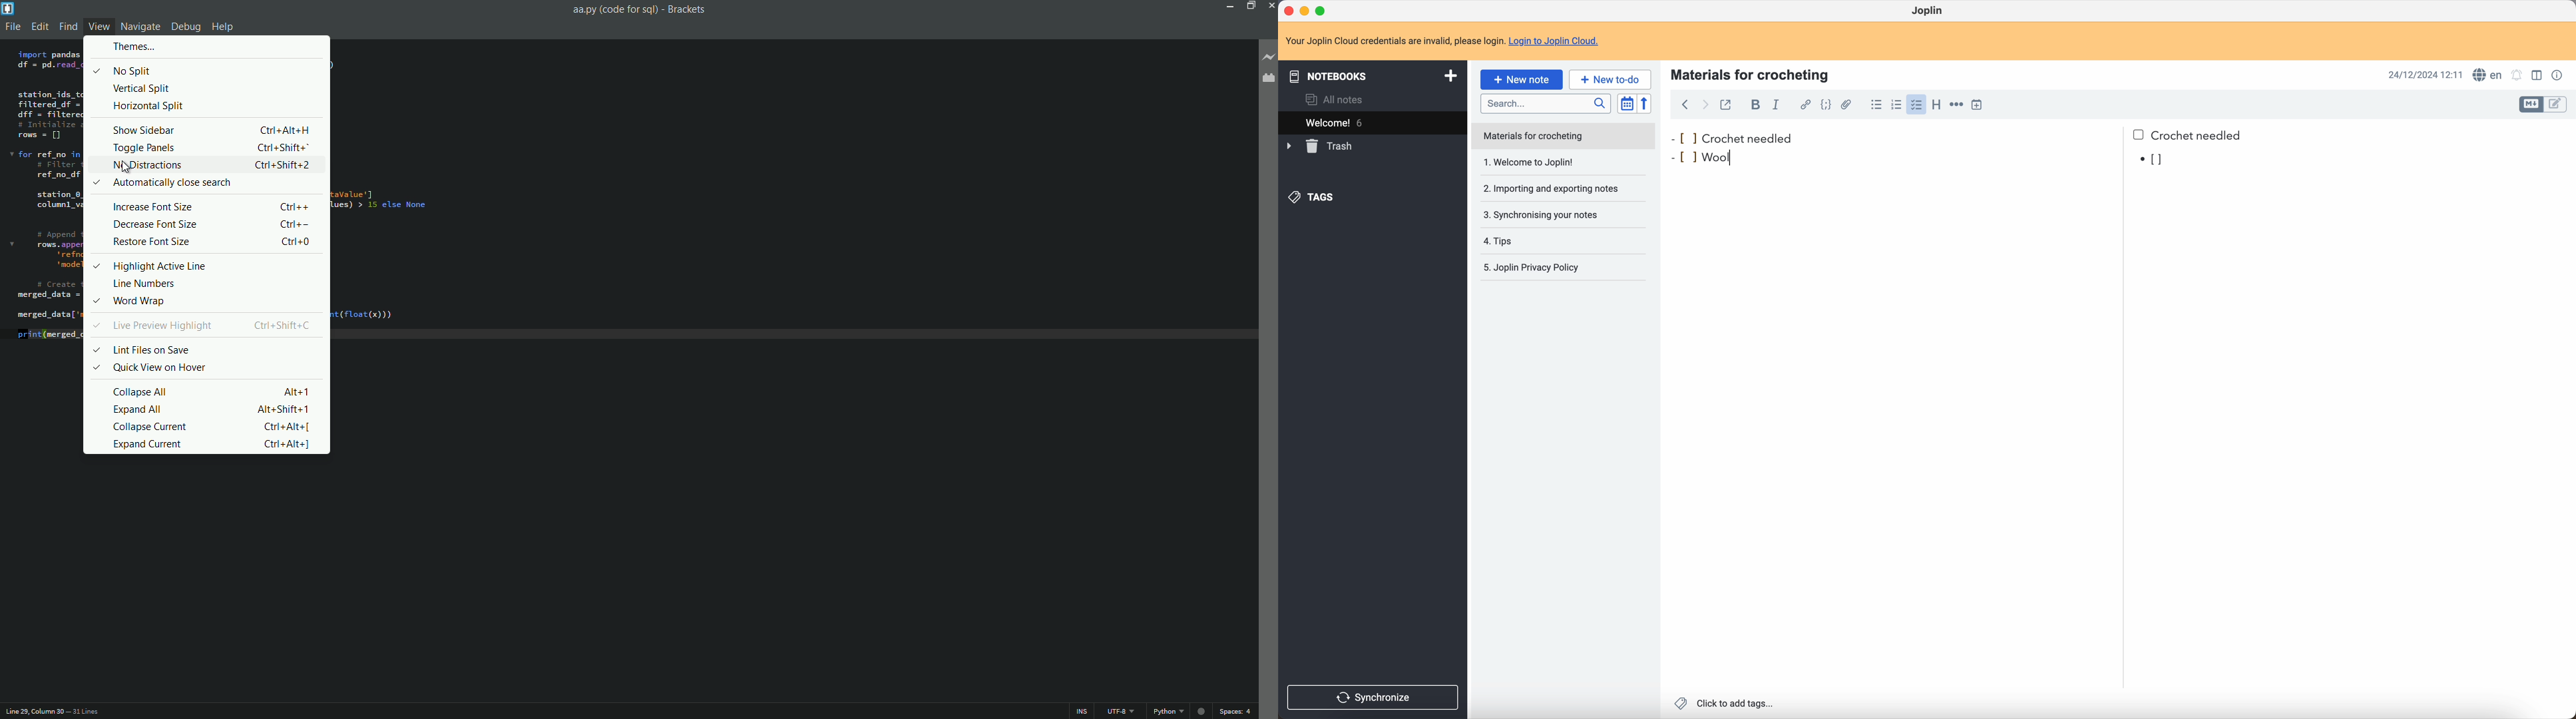 The width and height of the screenshot is (2576, 728). Describe the element at coordinates (38, 26) in the screenshot. I see `edit menu` at that location.